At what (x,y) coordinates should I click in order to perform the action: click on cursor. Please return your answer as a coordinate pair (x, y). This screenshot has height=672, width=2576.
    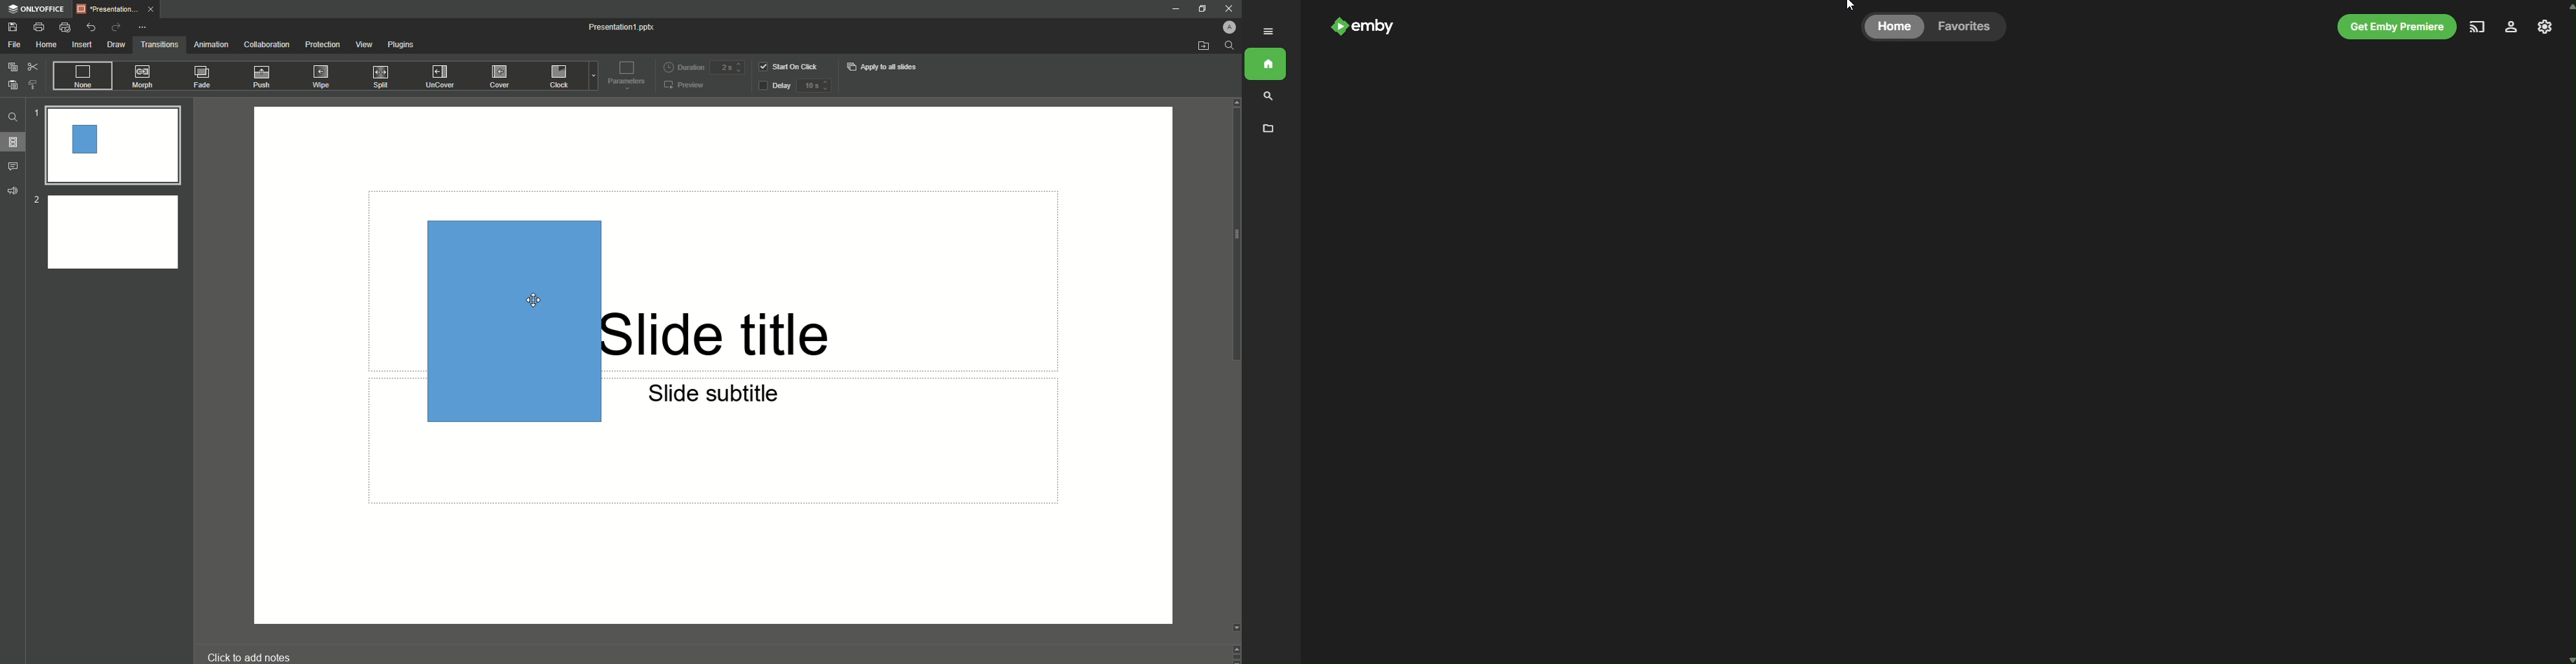
    Looking at the image, I should click on (1856, 6).